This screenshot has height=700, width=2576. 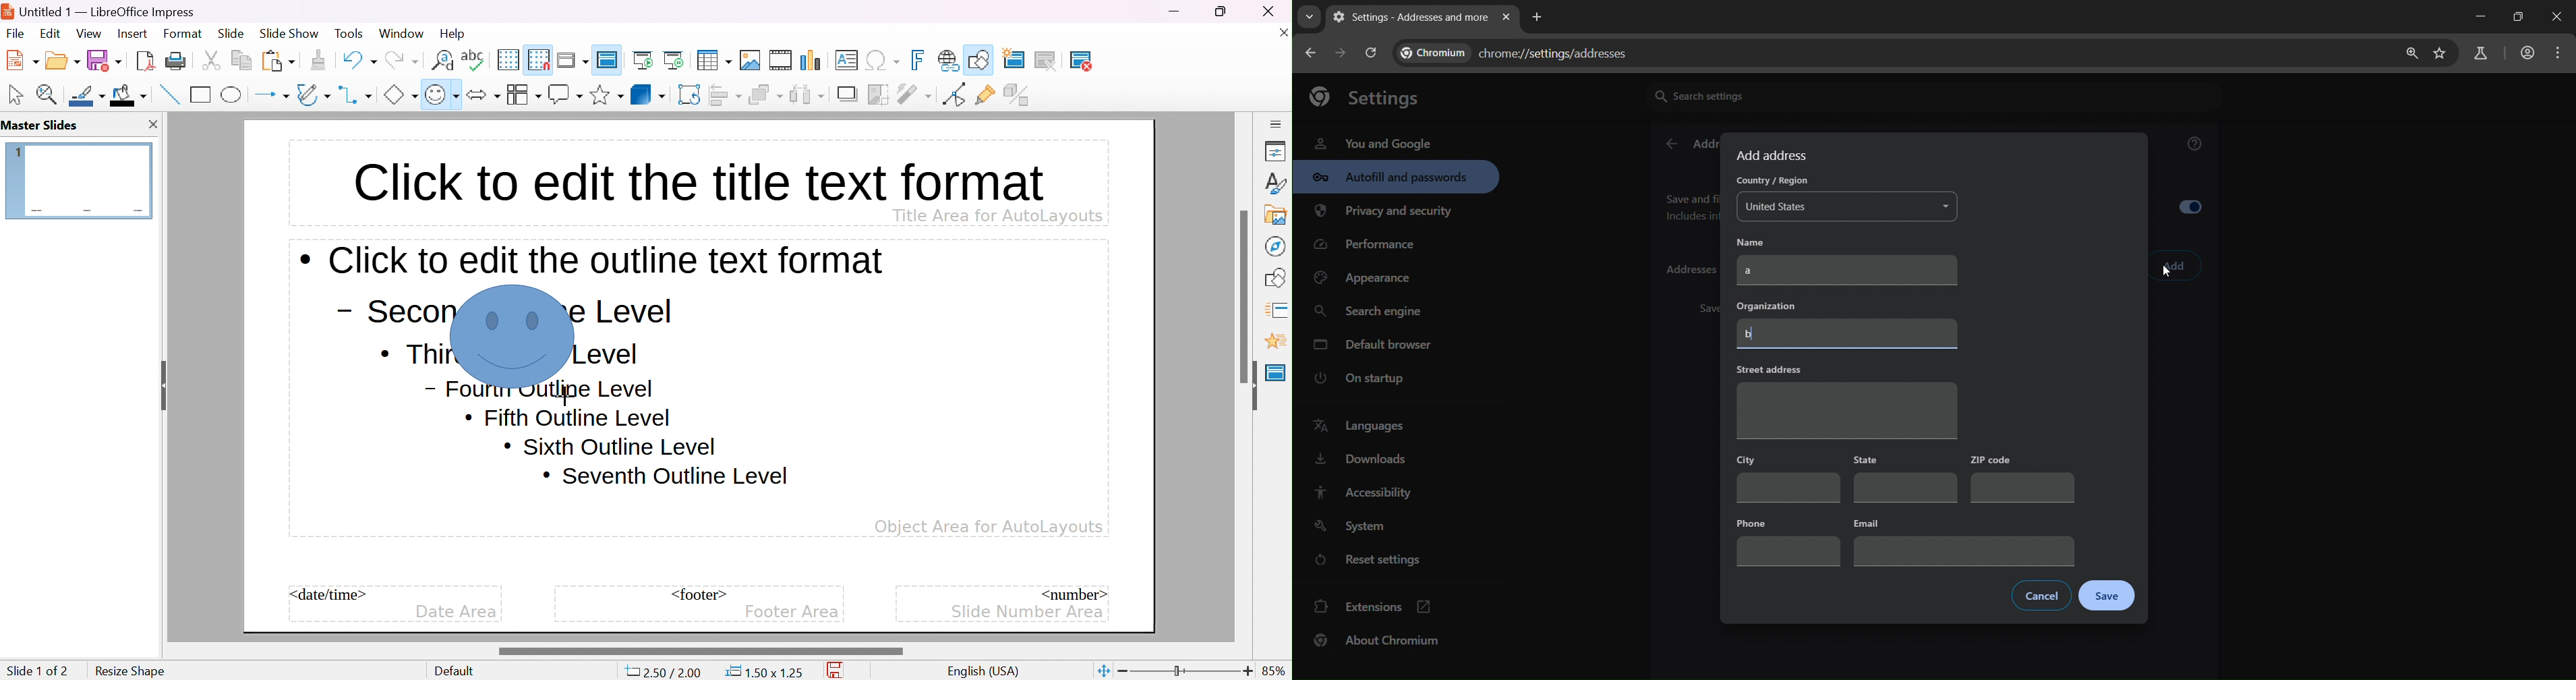 I want to click on 0.00*0.00, so click(x=763, y=672).